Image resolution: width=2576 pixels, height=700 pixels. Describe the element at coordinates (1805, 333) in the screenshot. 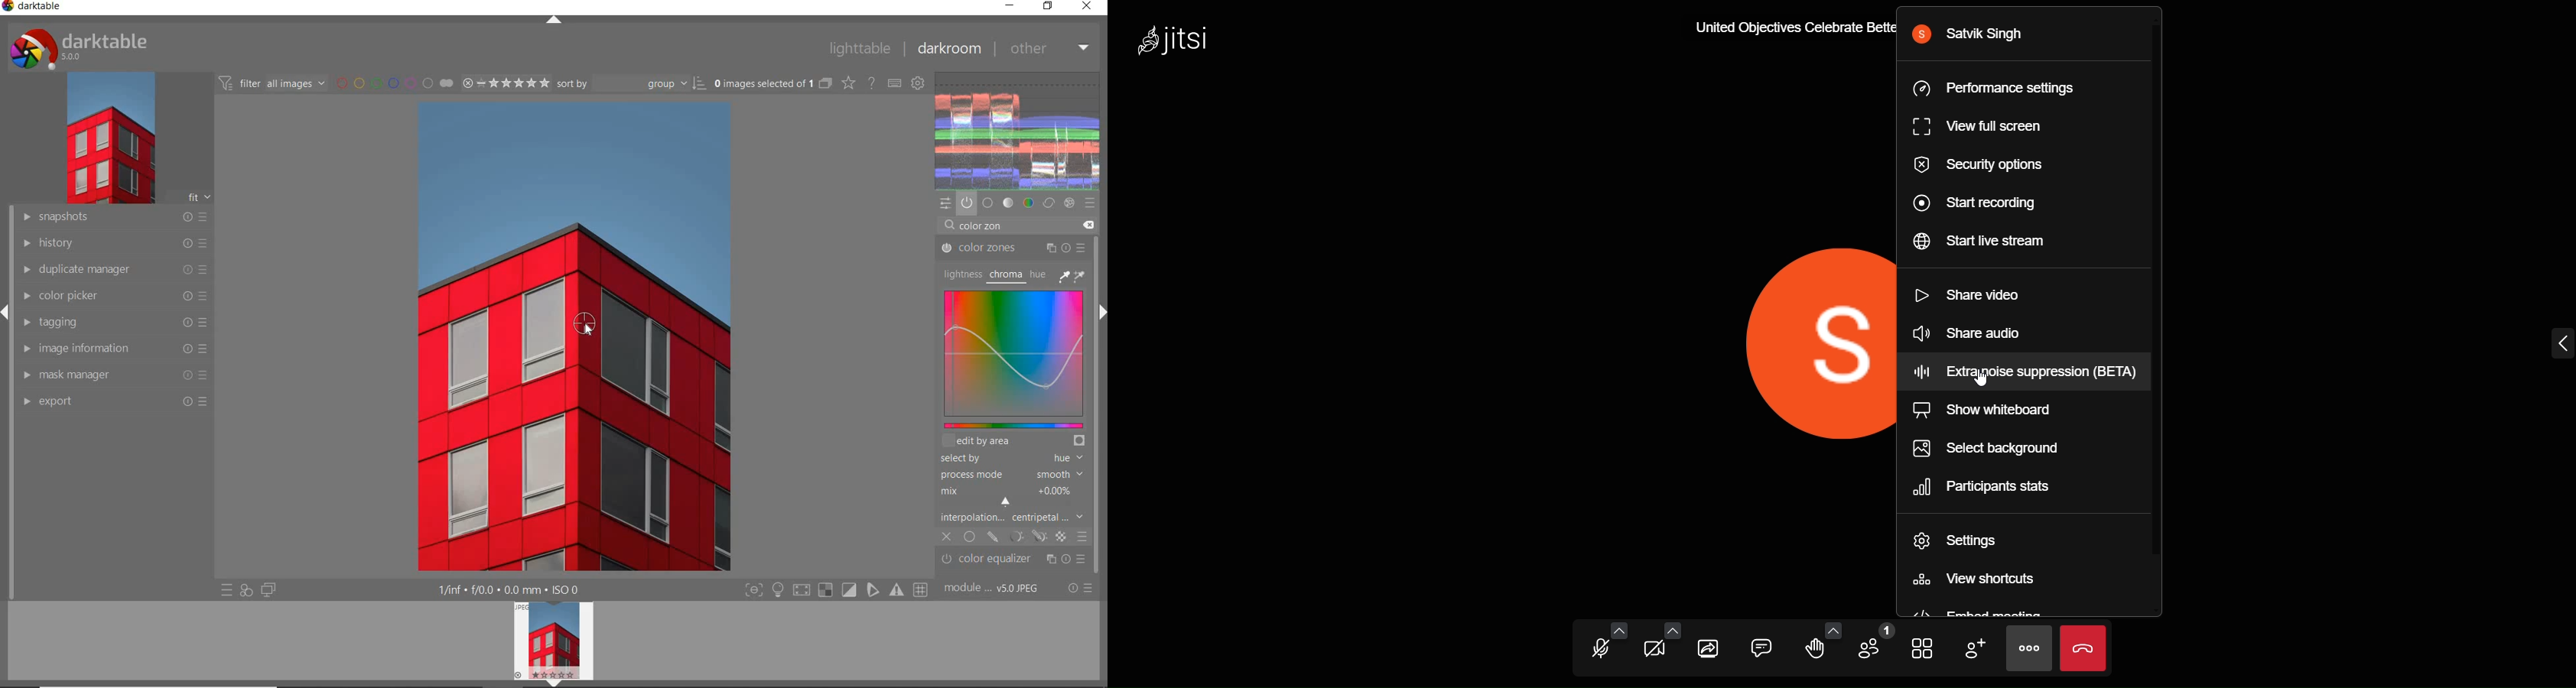

I see `display picture` at that location.